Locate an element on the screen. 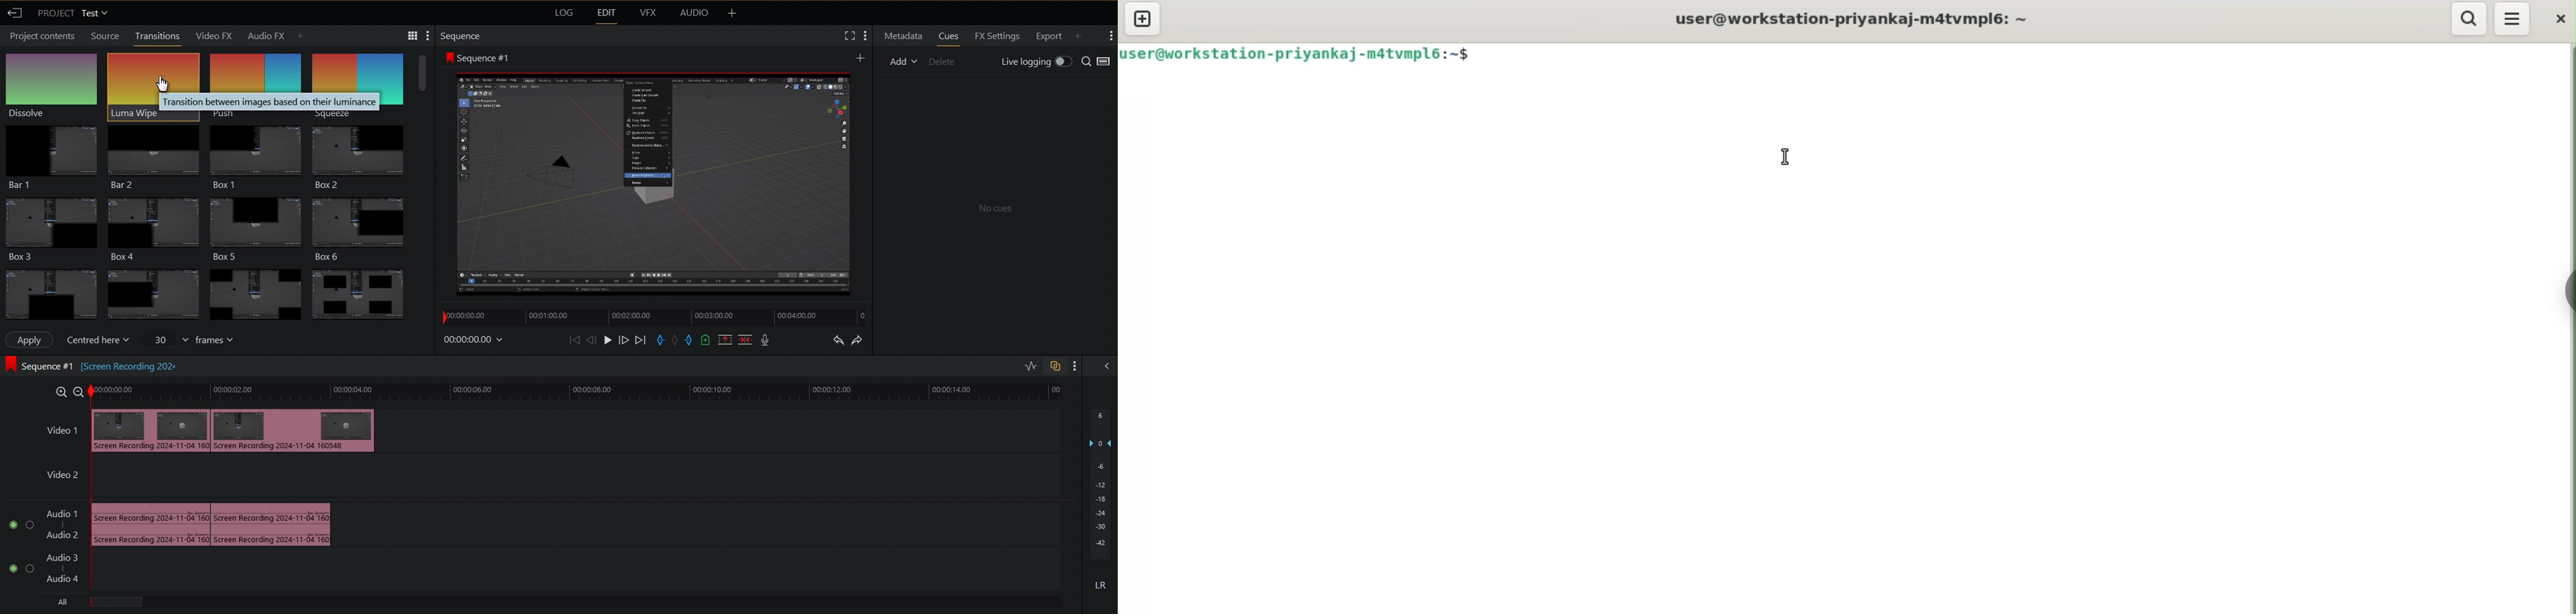 The width and height of the screenshot is (2576, 616). Delete is located at coordinates (943, 61).